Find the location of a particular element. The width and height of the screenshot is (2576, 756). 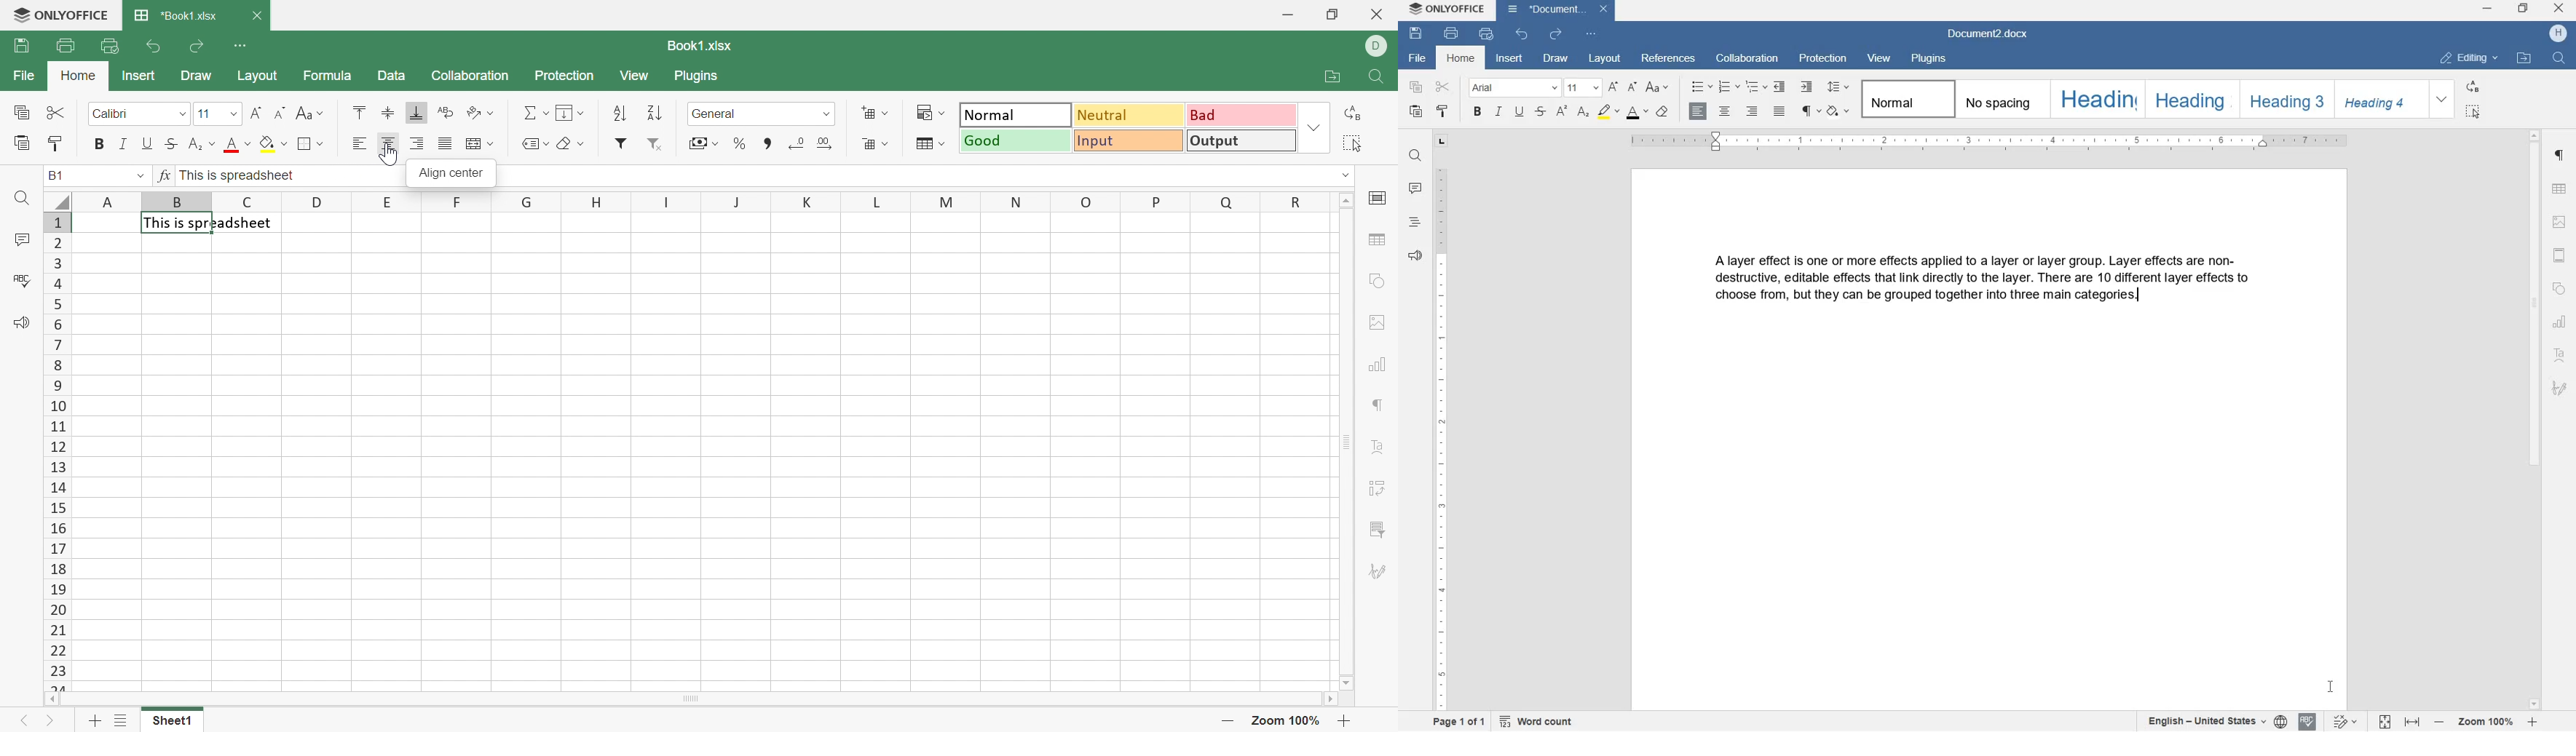

Close is located at coordinates (1377, 15).